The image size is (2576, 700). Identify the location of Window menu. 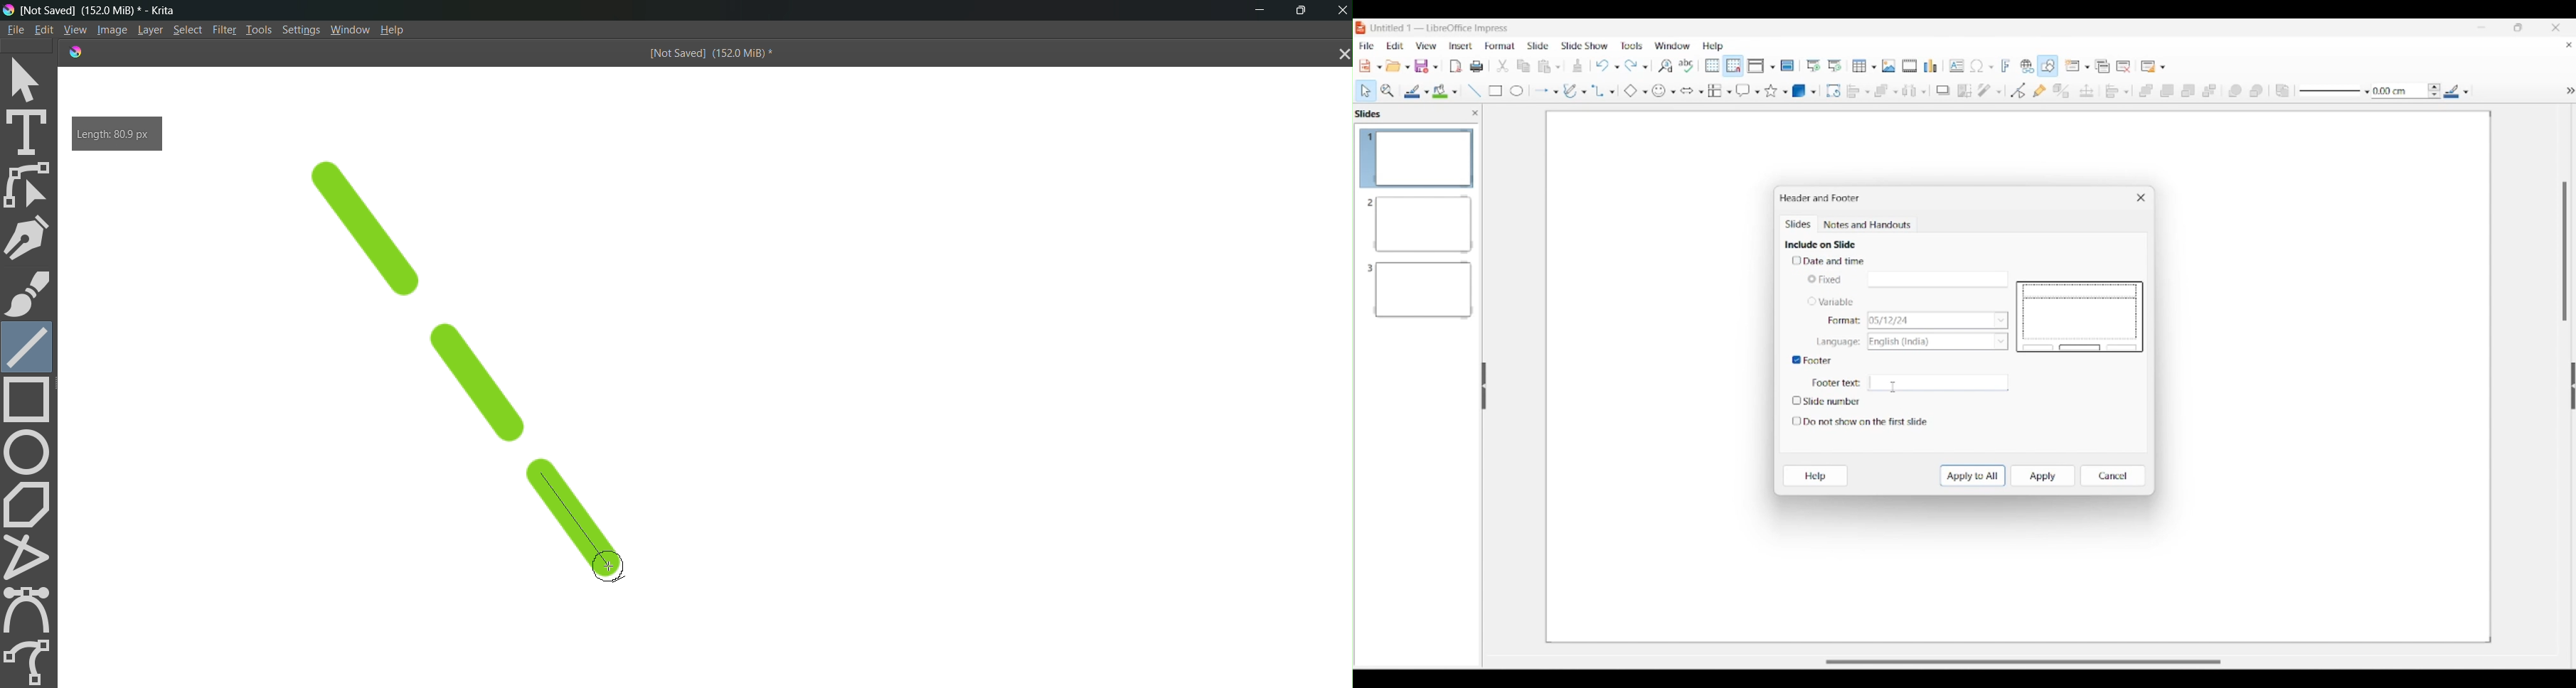
(1672, 46).